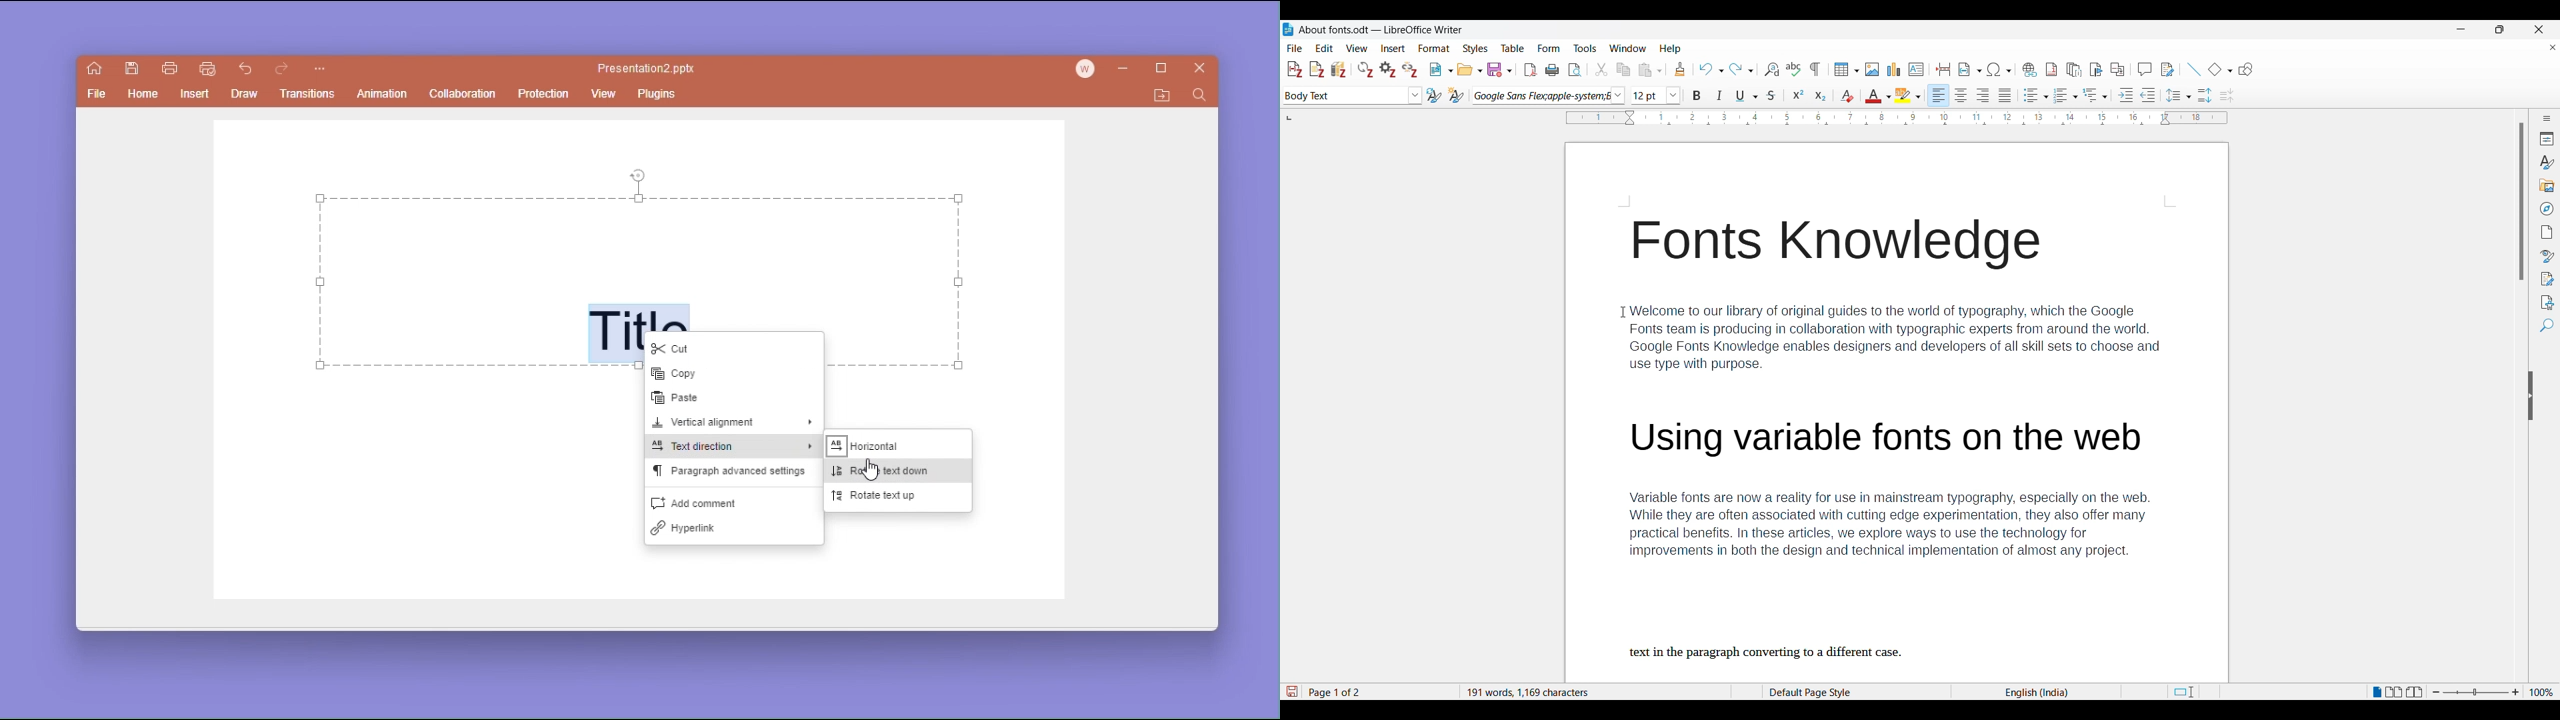  I want to click on Basic shape options, so click(2220, 69).